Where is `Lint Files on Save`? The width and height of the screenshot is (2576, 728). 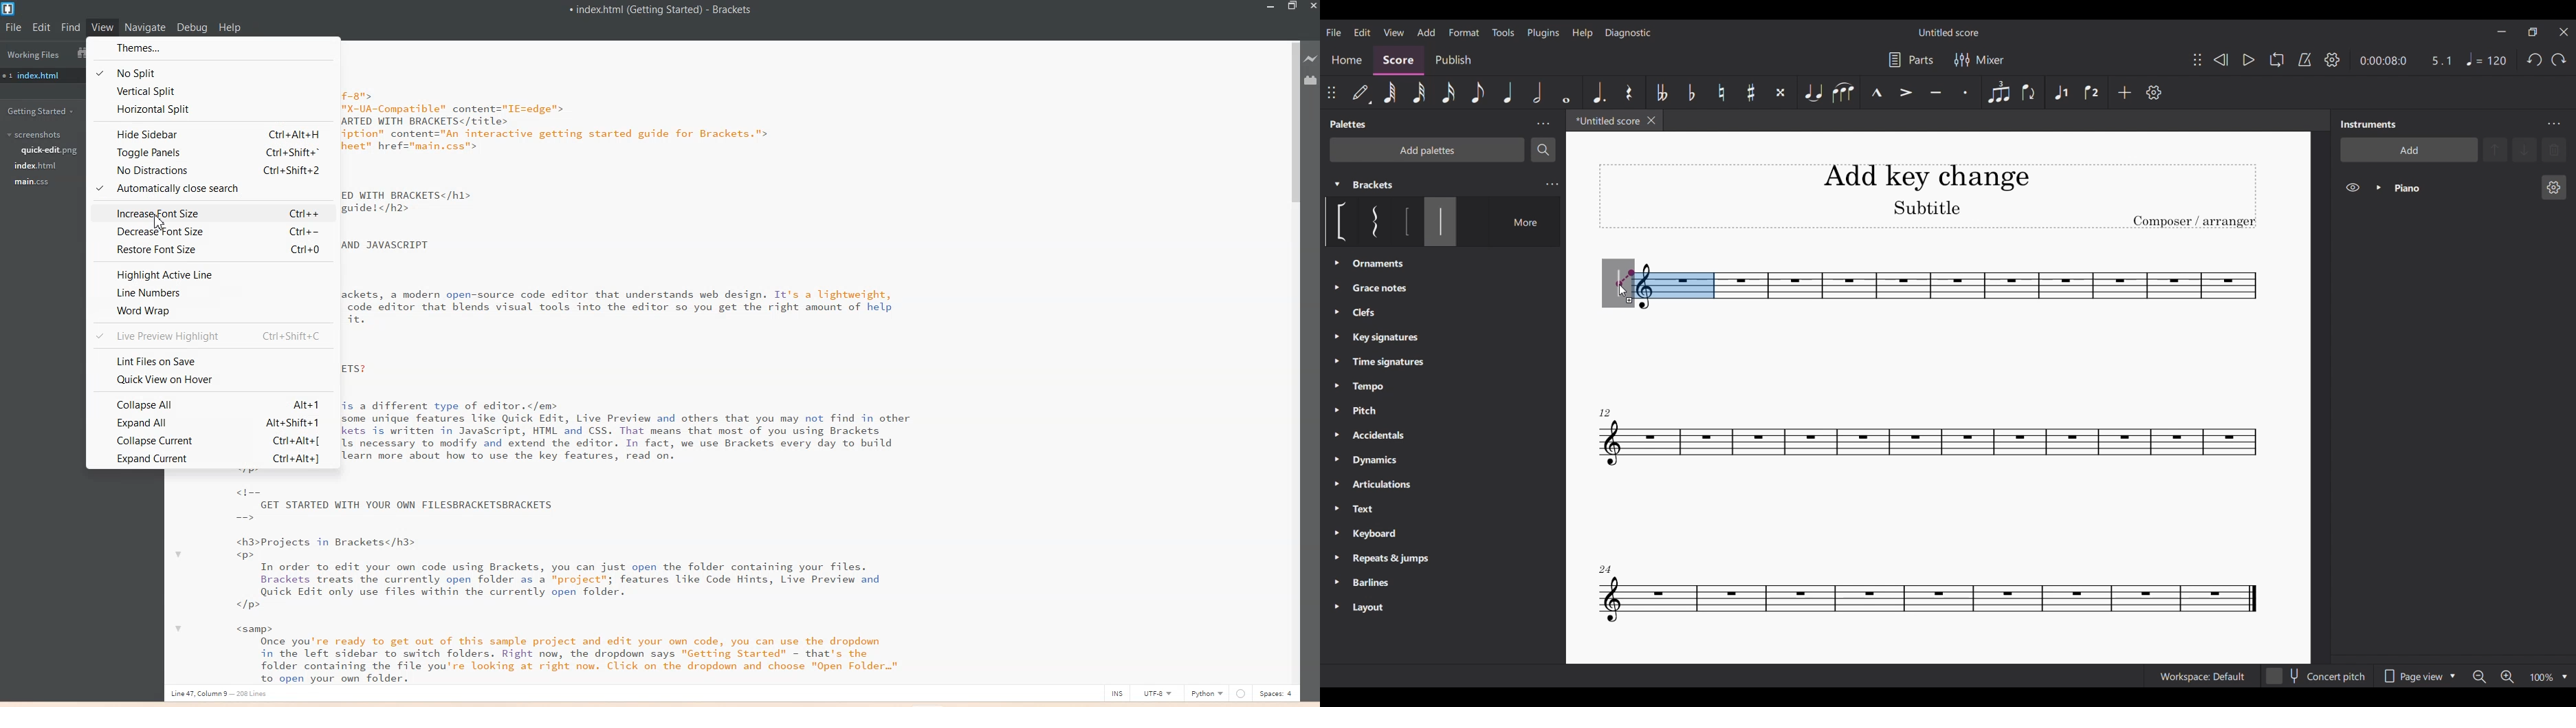 Lint Files on Save is located at coordinates (213, 361).